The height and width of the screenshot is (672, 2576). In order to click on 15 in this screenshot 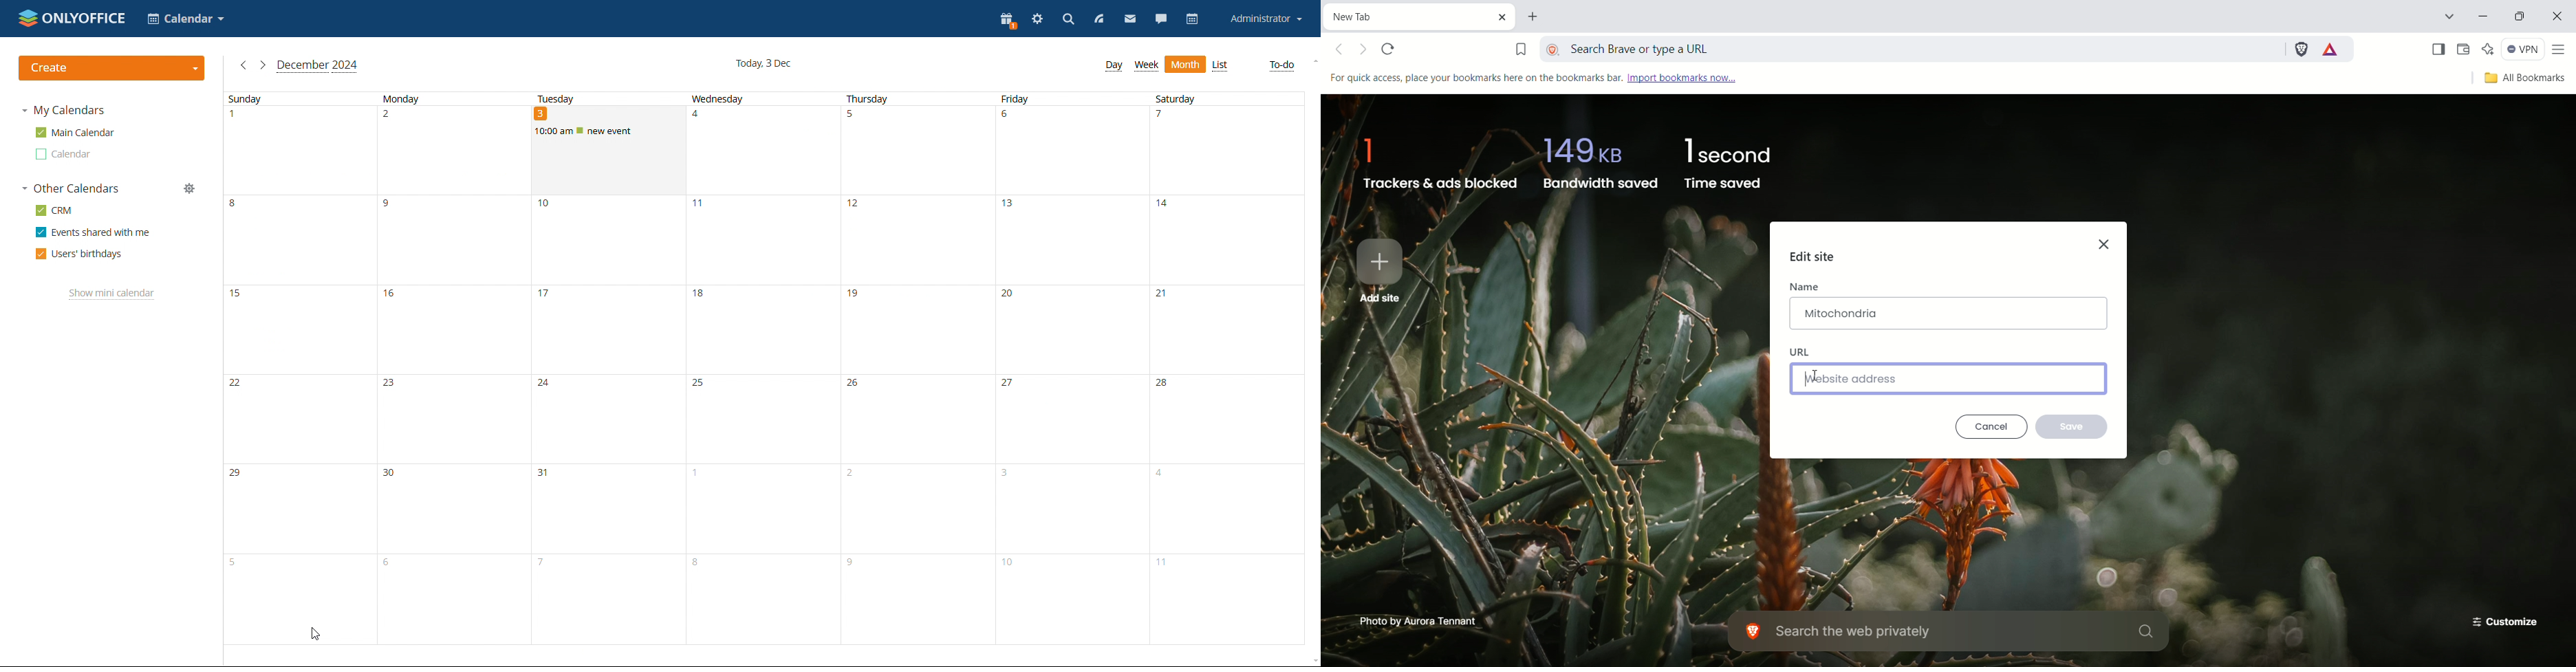, I will do `click(299, 329)`.